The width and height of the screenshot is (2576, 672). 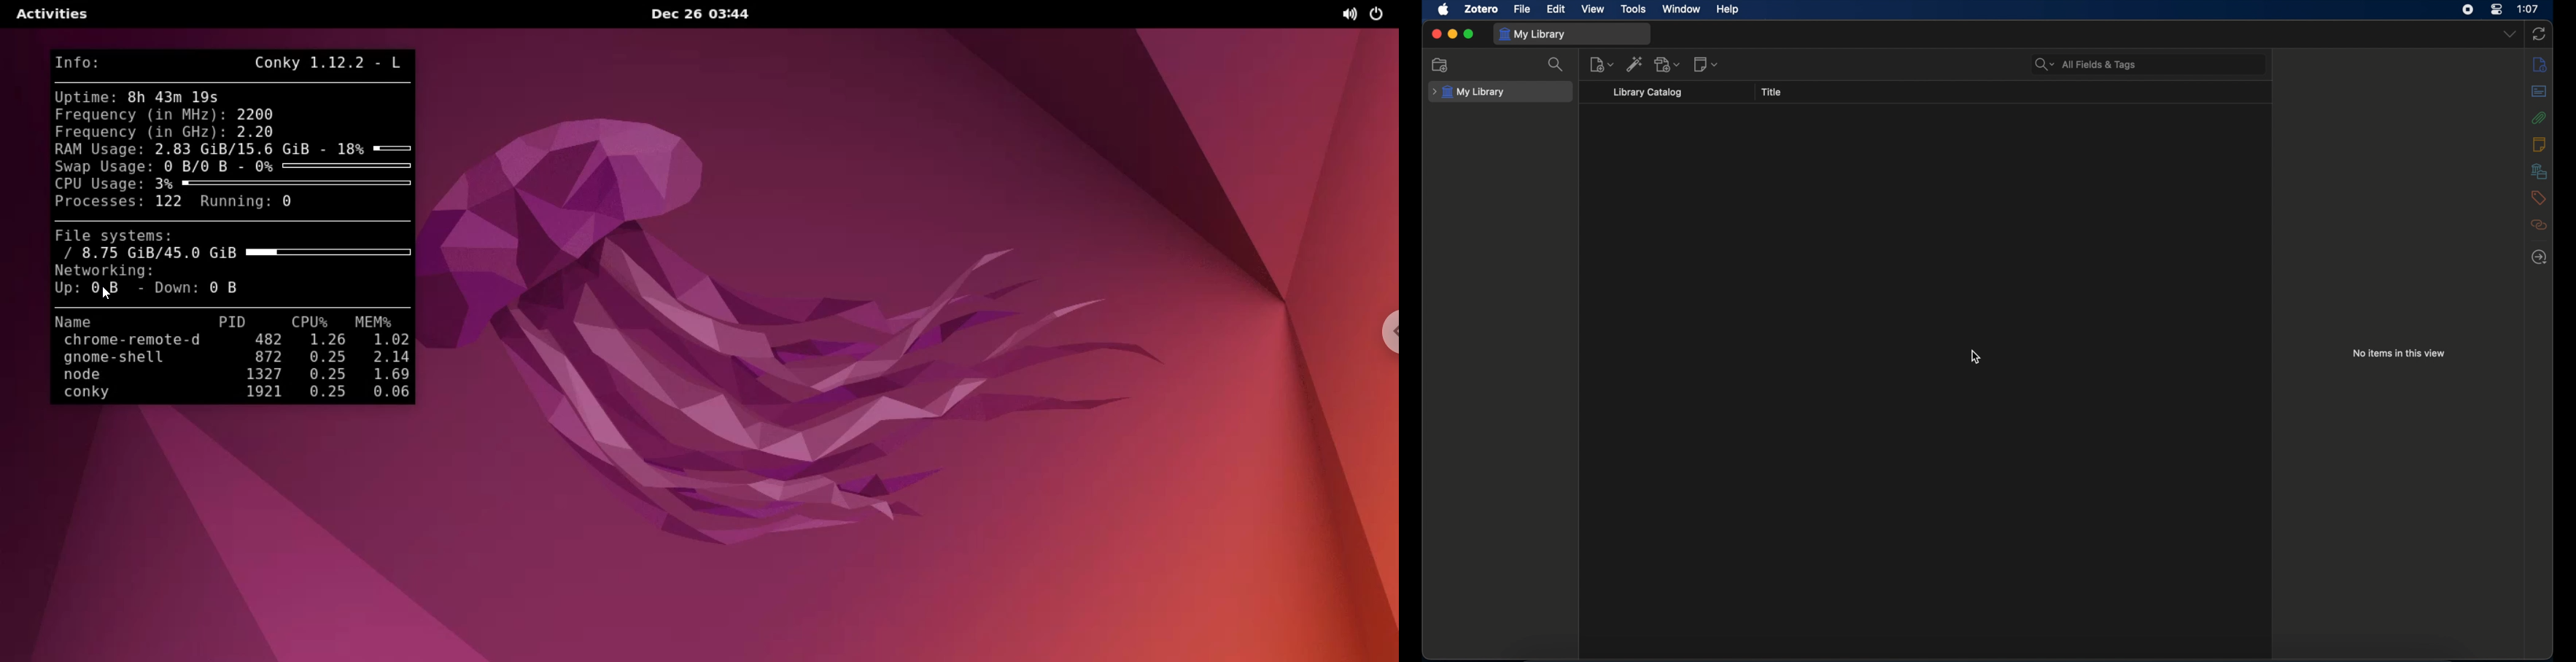 What do you see at coordinates (1558, 65) in the screenshot?
I see `search` at bounding box center [1558, 65].